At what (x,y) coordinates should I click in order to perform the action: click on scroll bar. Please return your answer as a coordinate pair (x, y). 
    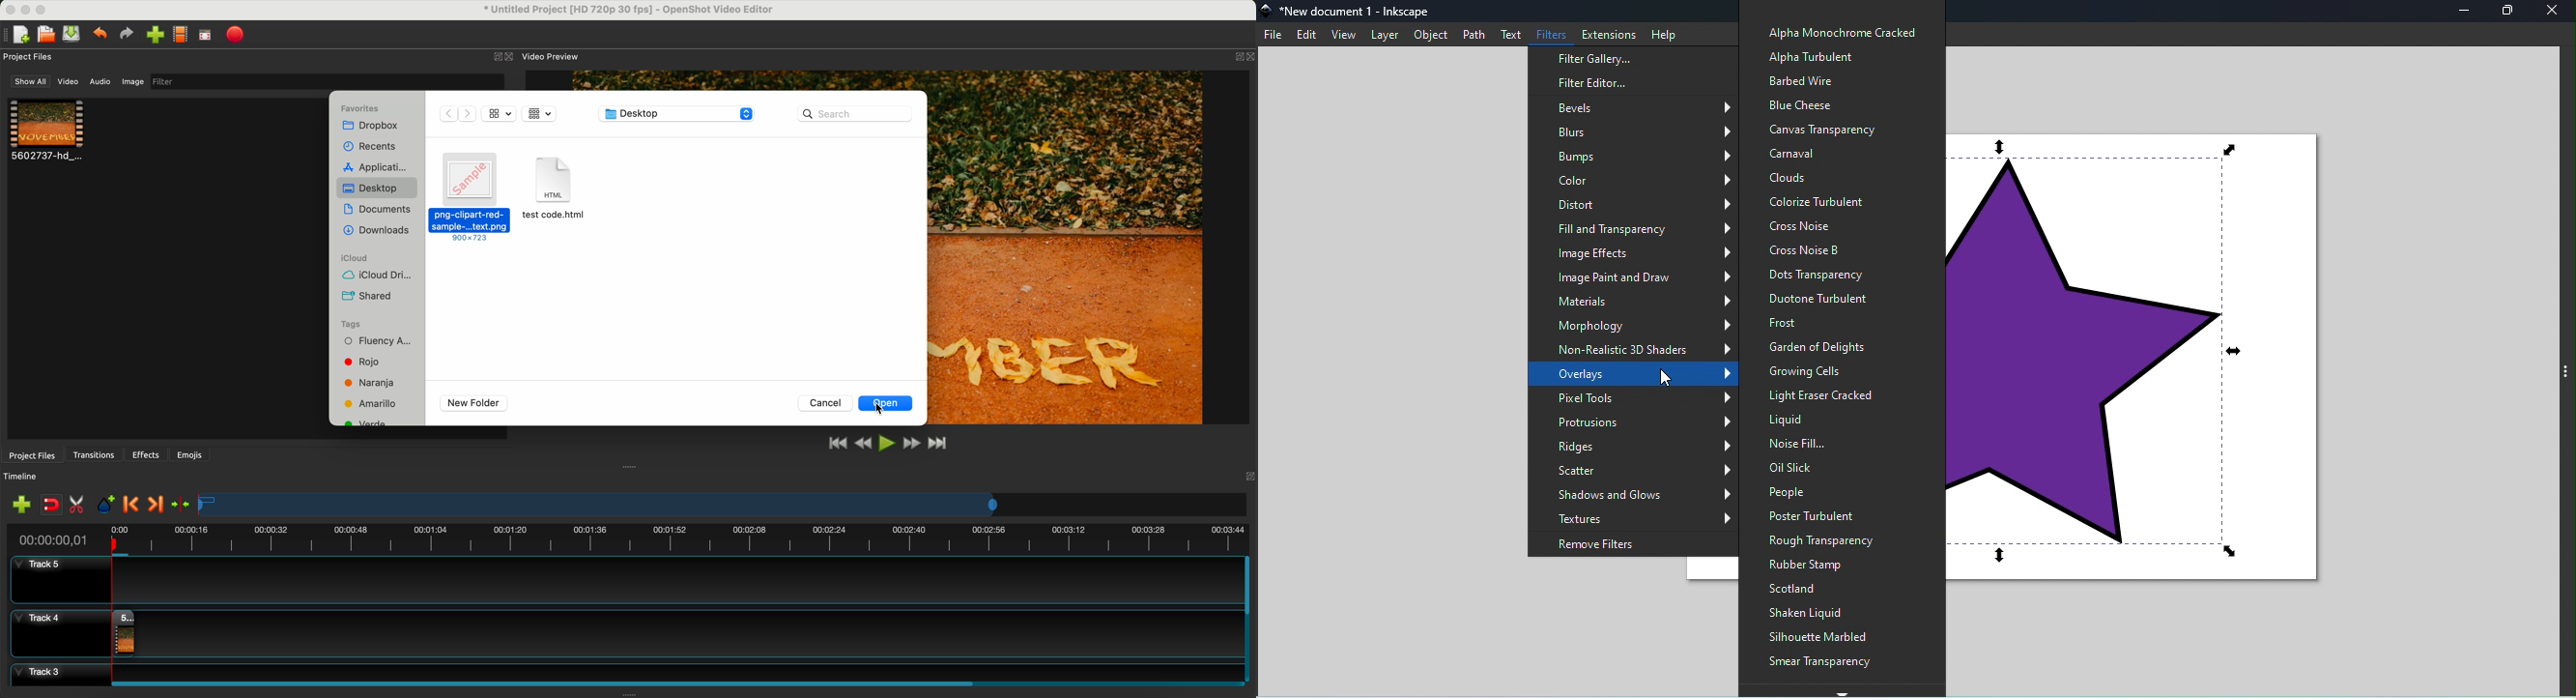
    Looking at the image, I should click on (673, 682).